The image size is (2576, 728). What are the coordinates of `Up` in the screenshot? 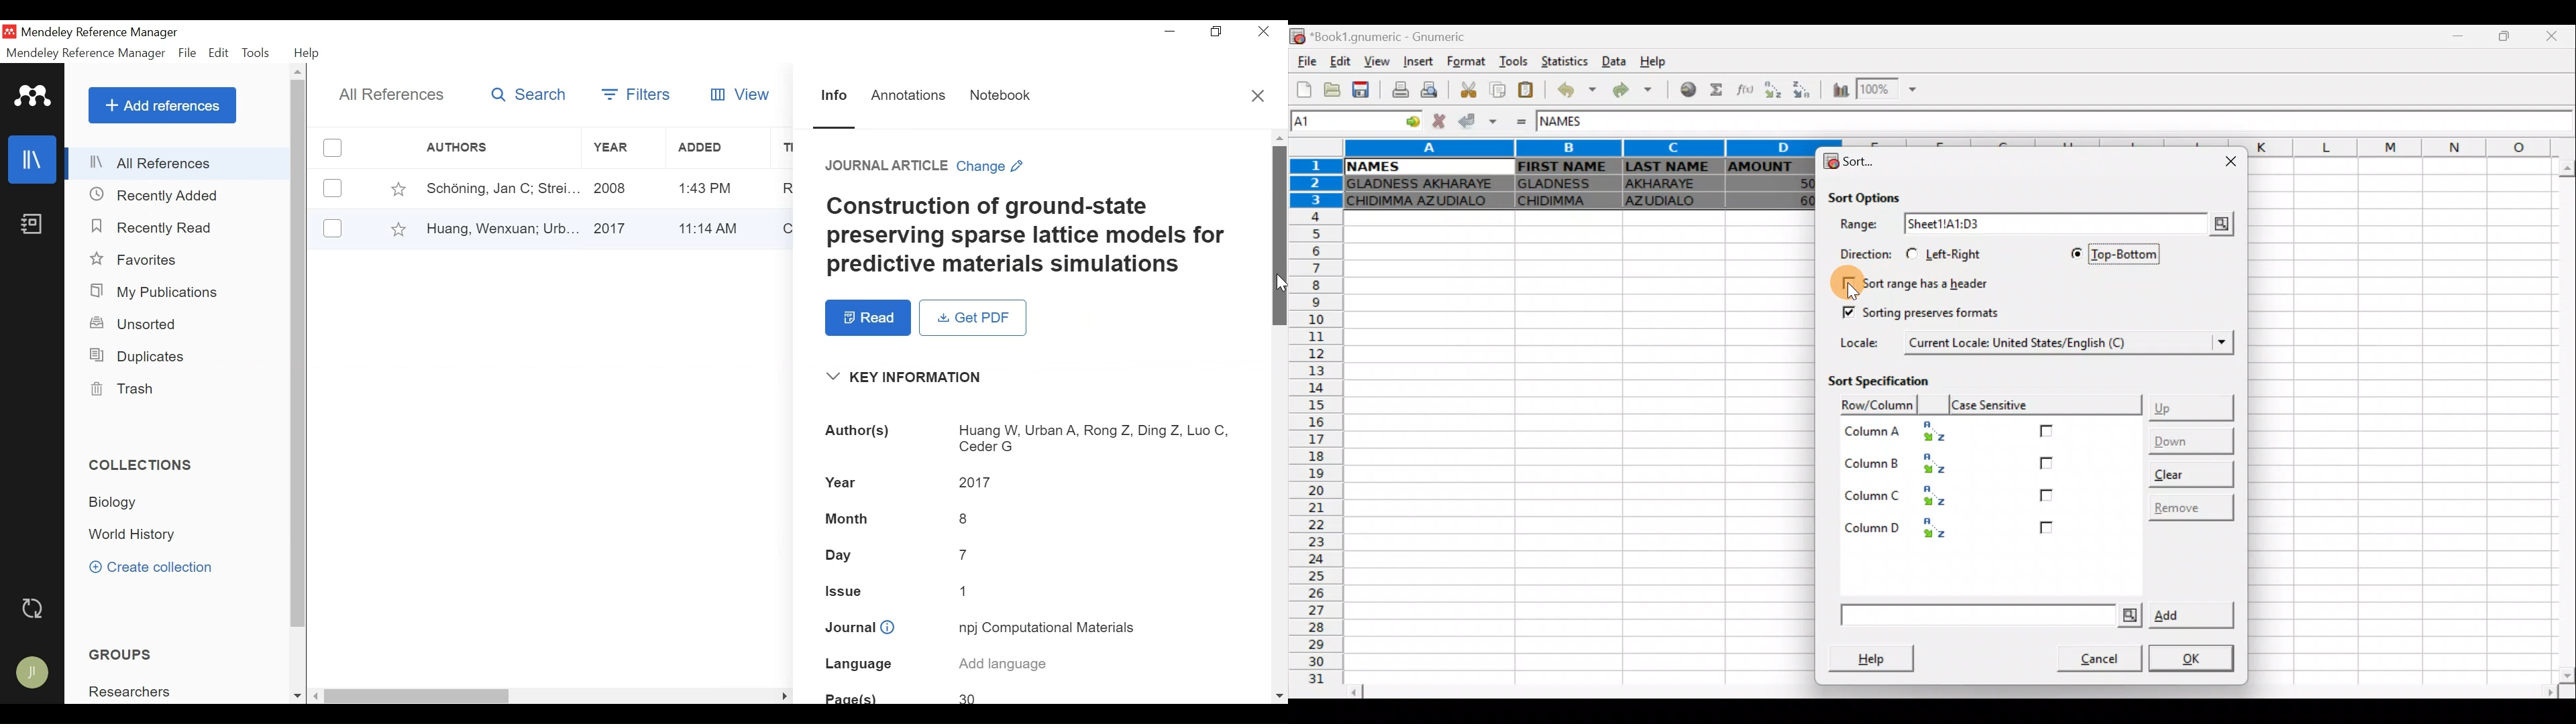 It's located at (2194, 405).